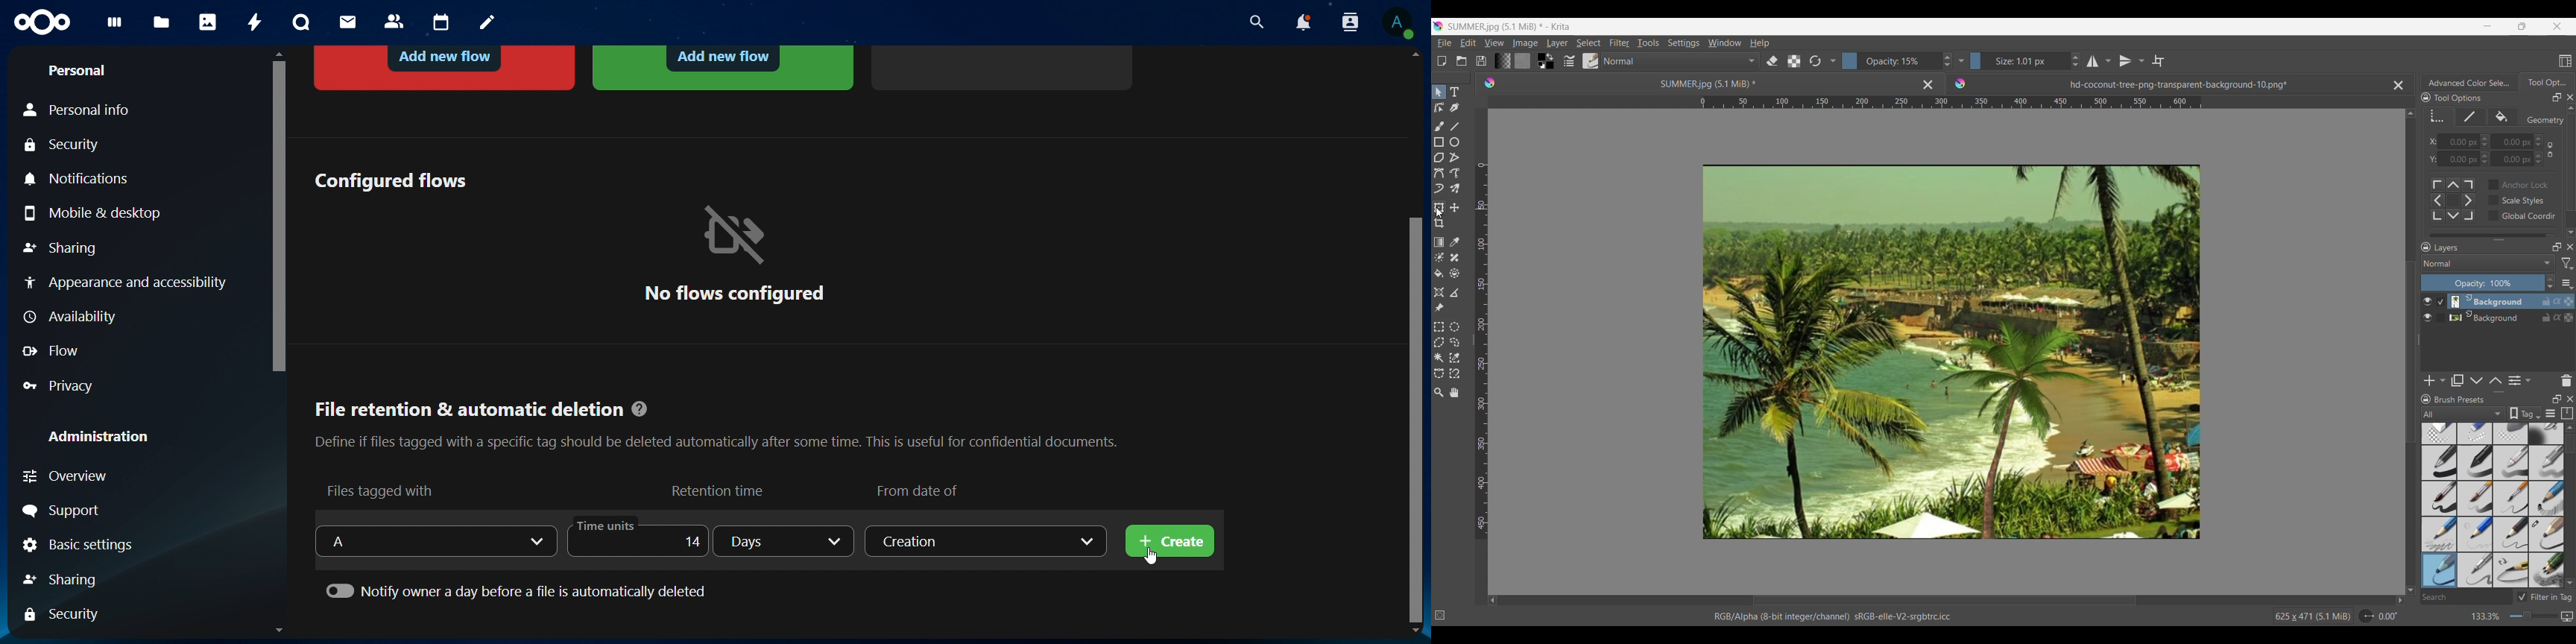 This screenshot has height=644, width=2576. Describe the element at coordinates (2522, 26) in the screenshot. I see `Show interface in a smaller tab` at that location.